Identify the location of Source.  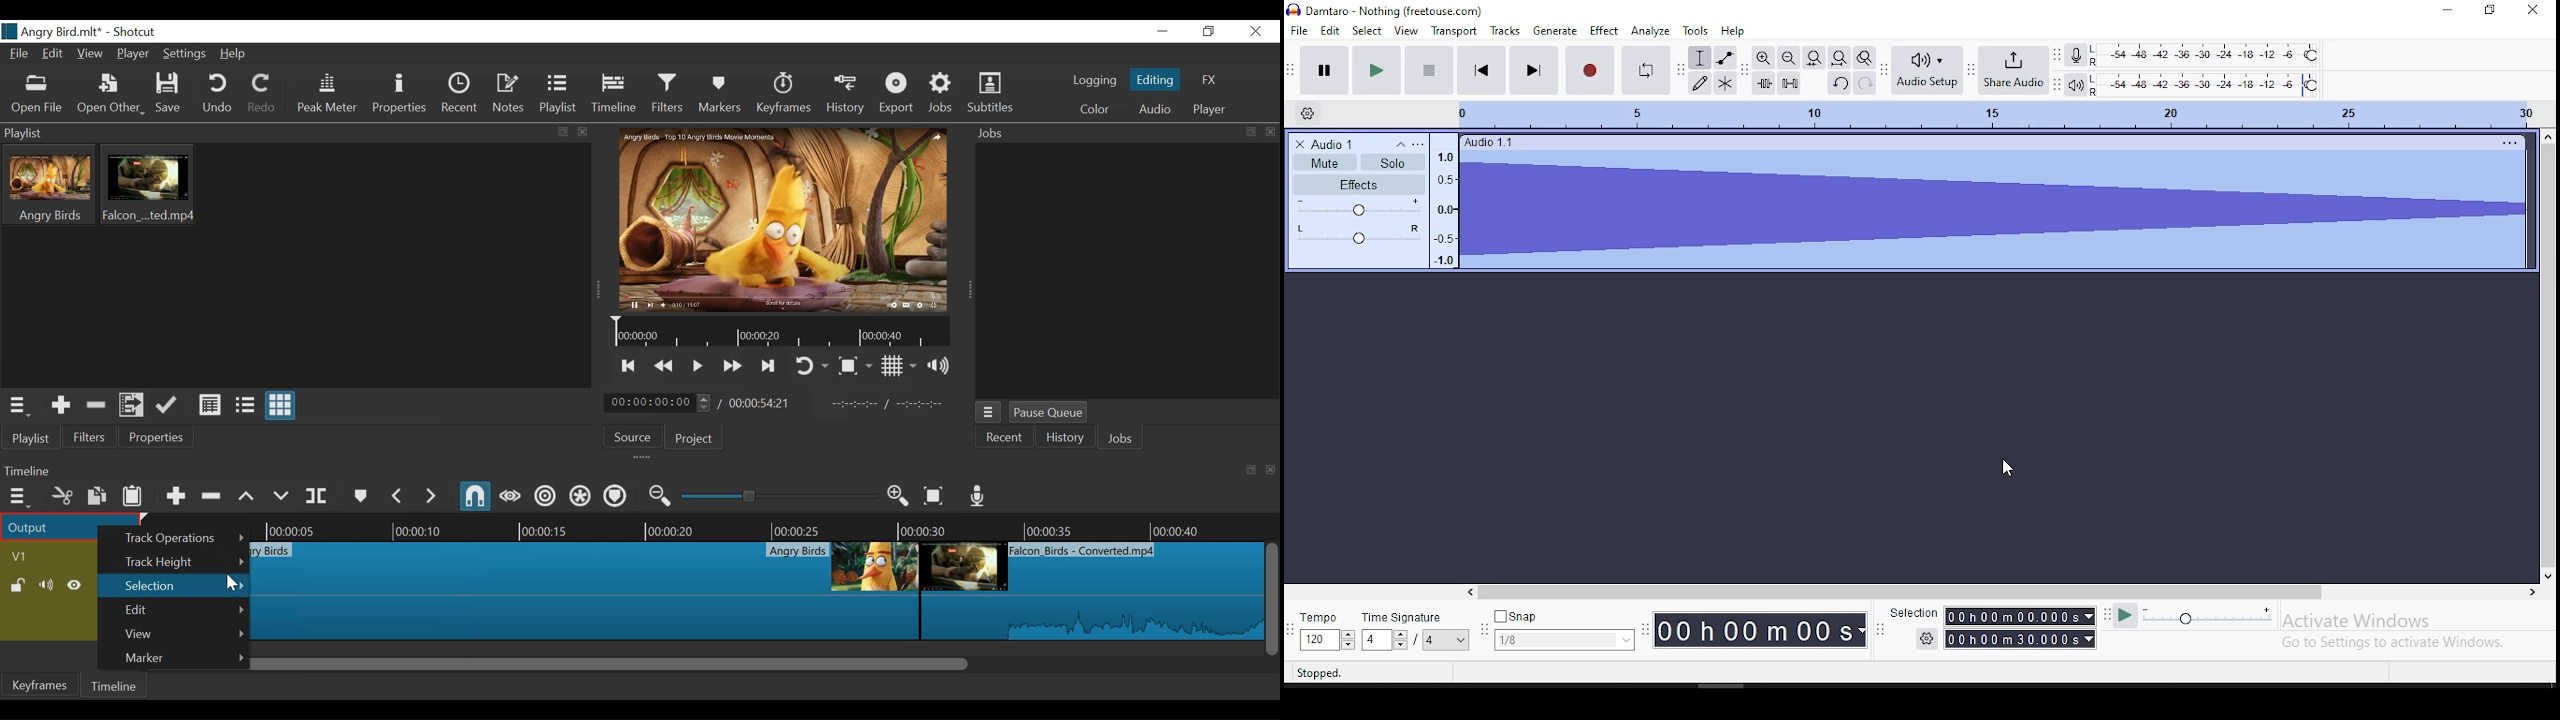
(631, 438).